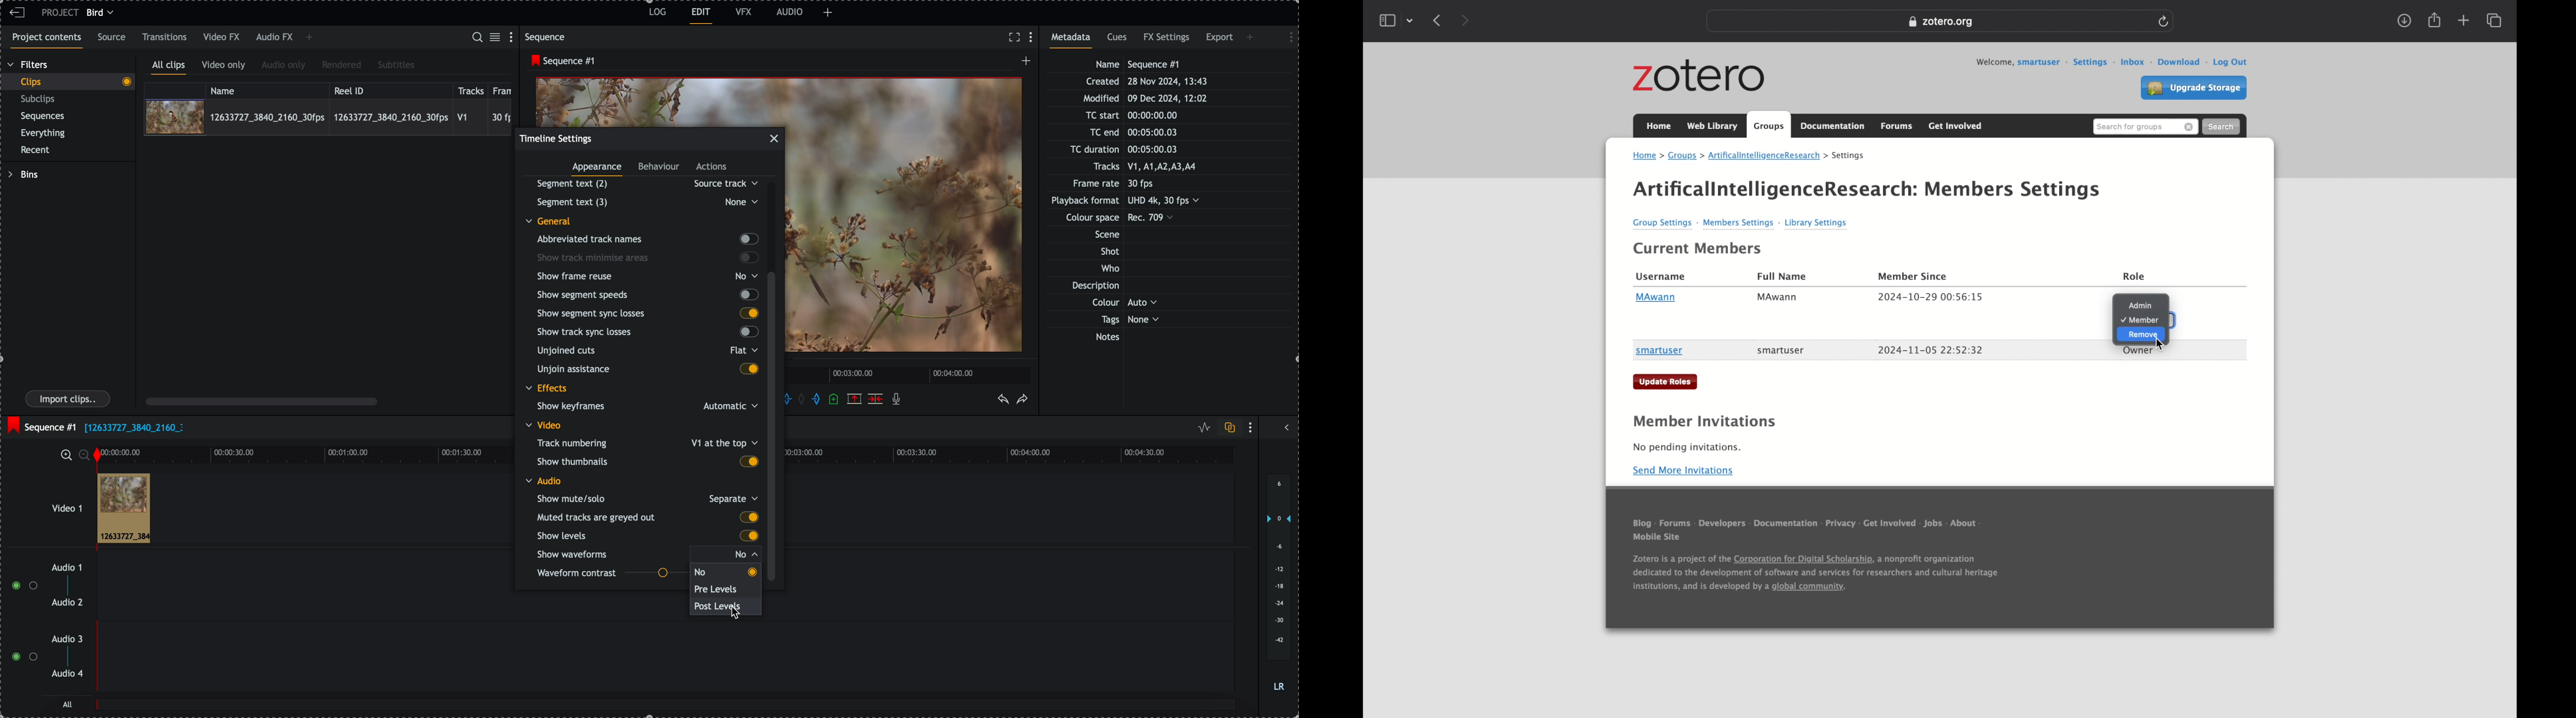 This screenshot has height=728, width=2576. What do you see at coordinates (40, 99) in the screenshot?
I see `subclips` at bounding box center [40, 99].